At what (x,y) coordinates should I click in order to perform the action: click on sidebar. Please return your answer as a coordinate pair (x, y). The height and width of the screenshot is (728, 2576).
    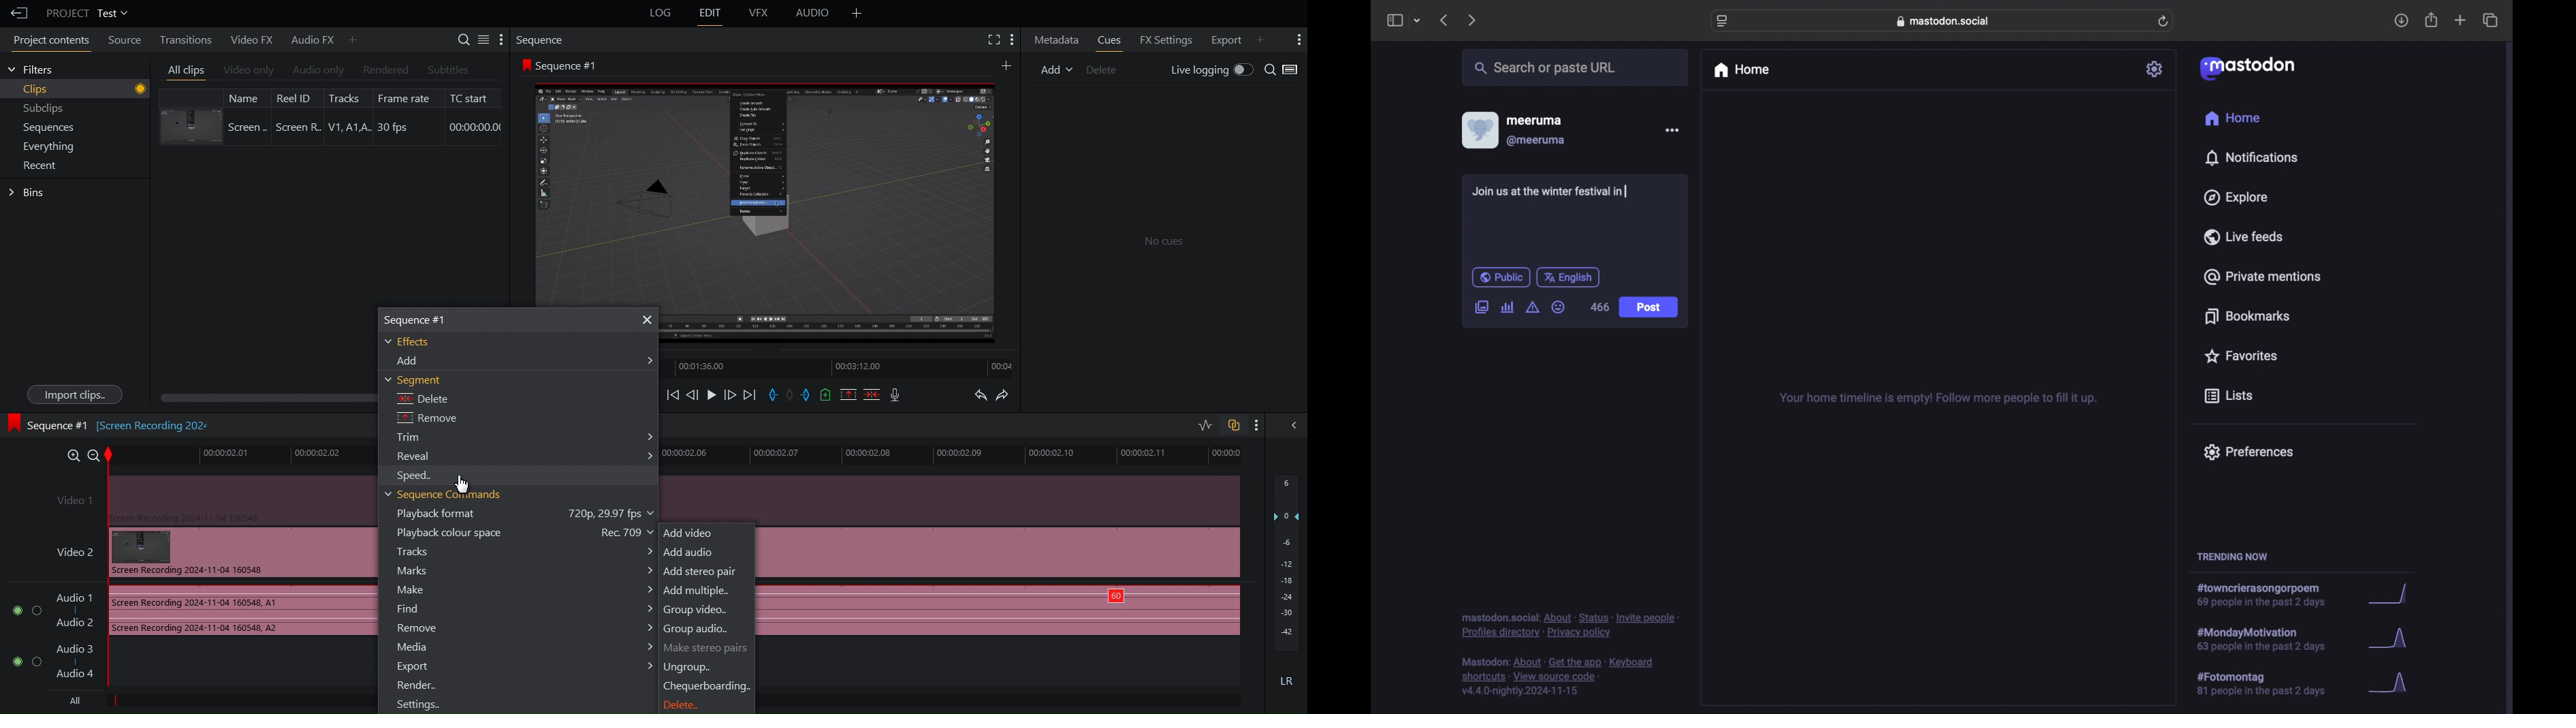
    Looking at the image, I should click on (1394, 20).